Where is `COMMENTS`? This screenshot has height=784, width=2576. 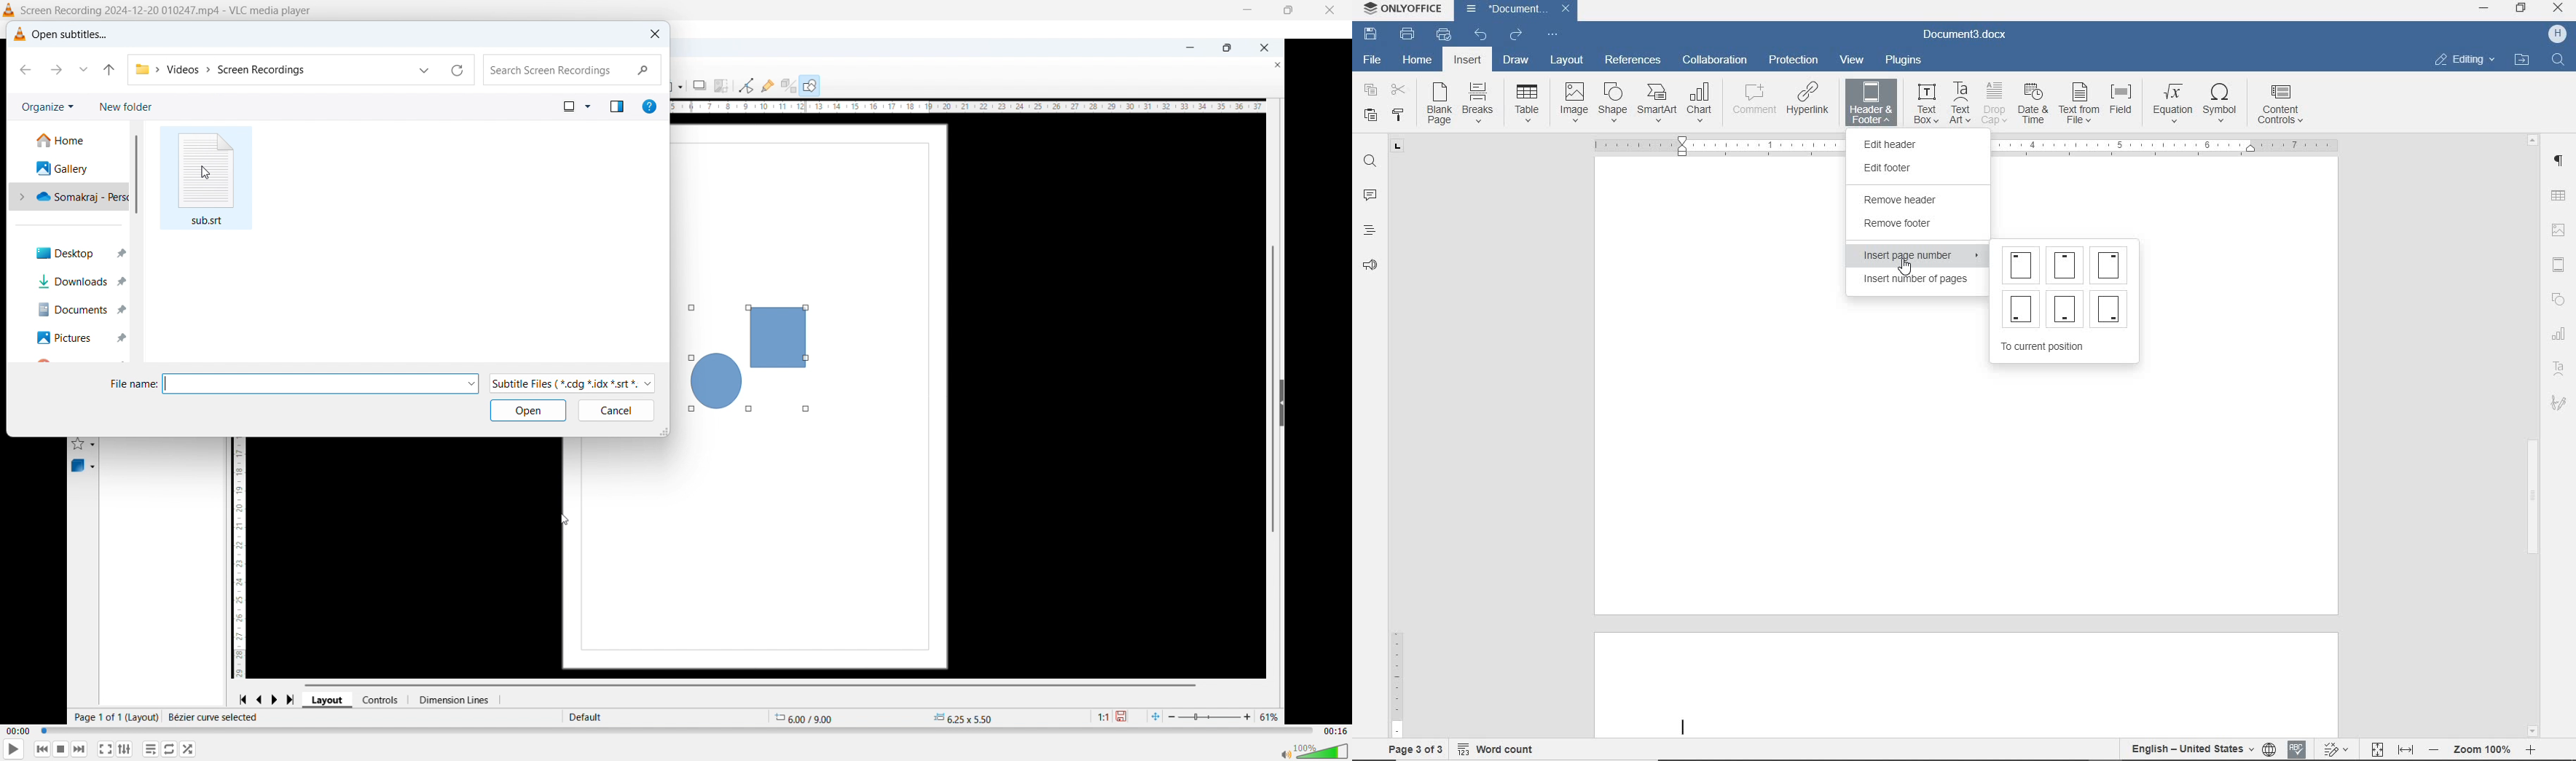
COMMENTS is located at coordinates (1370, 194).